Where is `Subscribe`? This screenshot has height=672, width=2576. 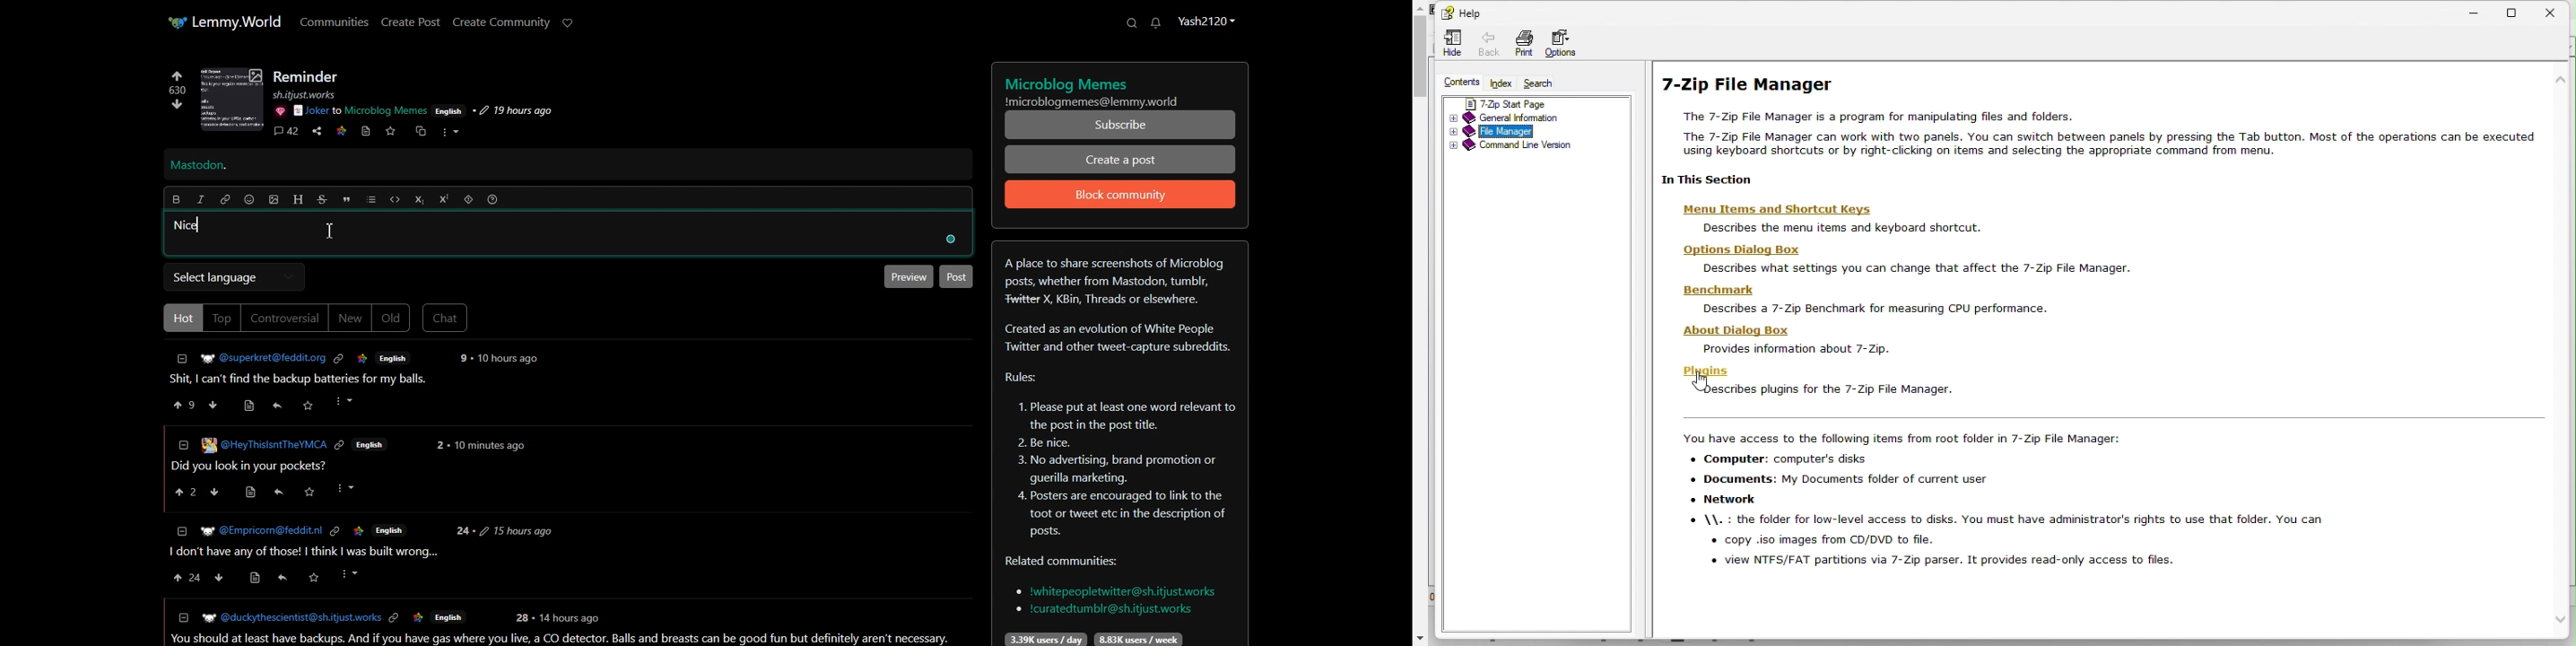
Subscribe is located at coordinates (1121, 125).